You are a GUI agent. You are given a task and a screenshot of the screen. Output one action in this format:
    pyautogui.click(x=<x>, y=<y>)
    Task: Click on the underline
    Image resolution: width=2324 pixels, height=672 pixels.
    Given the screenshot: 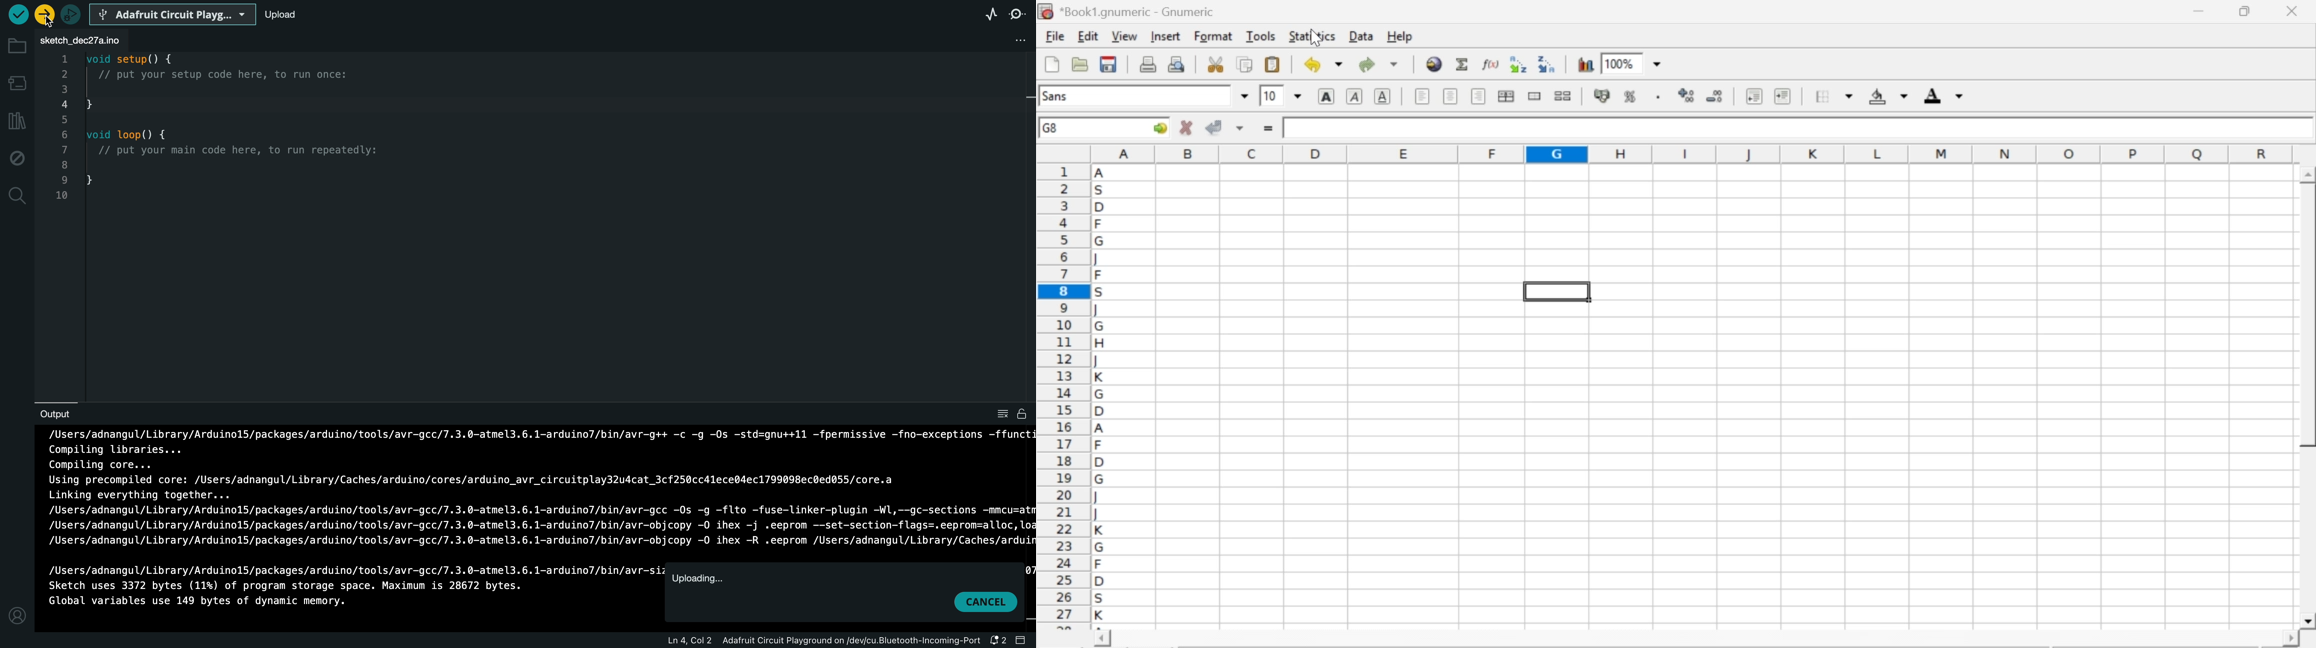 What is the action you would take?
    pyautogui.click(x=1383, y=95)
    